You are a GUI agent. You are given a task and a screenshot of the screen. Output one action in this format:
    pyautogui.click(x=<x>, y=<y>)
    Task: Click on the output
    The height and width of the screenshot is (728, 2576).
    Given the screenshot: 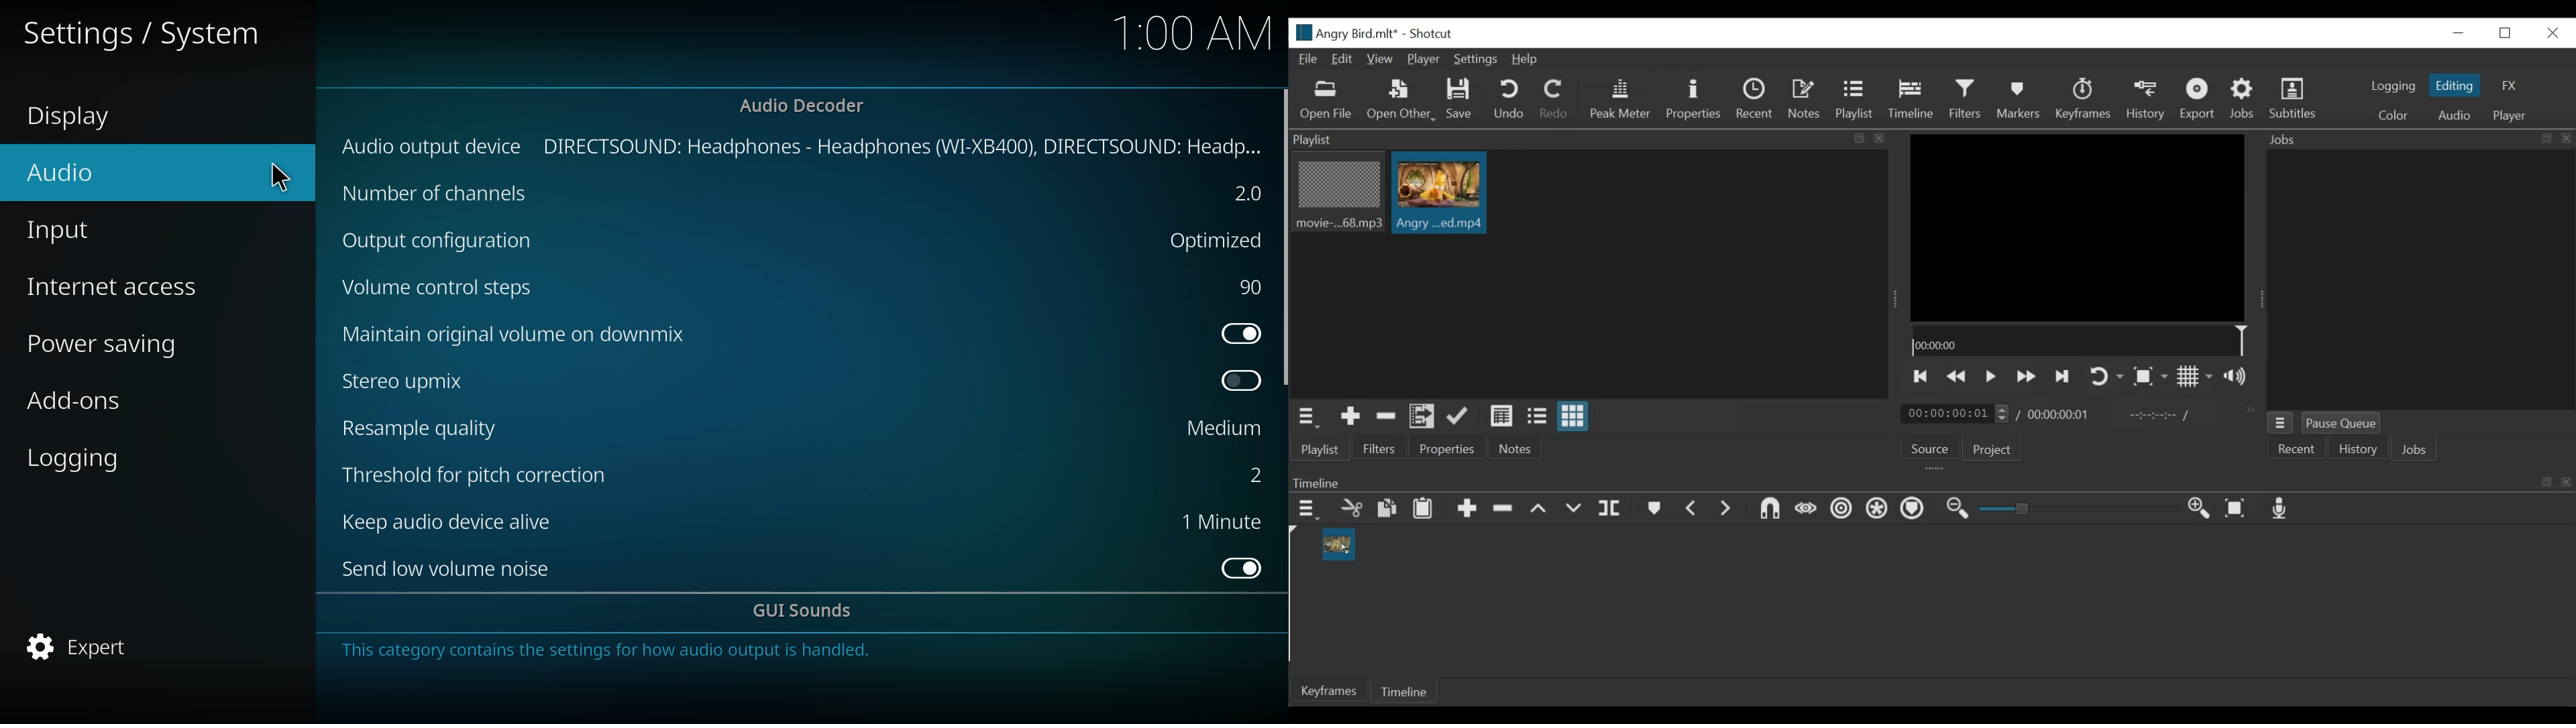 What is the action you would take?
    pyautogui.click(x=798, y=146)
    